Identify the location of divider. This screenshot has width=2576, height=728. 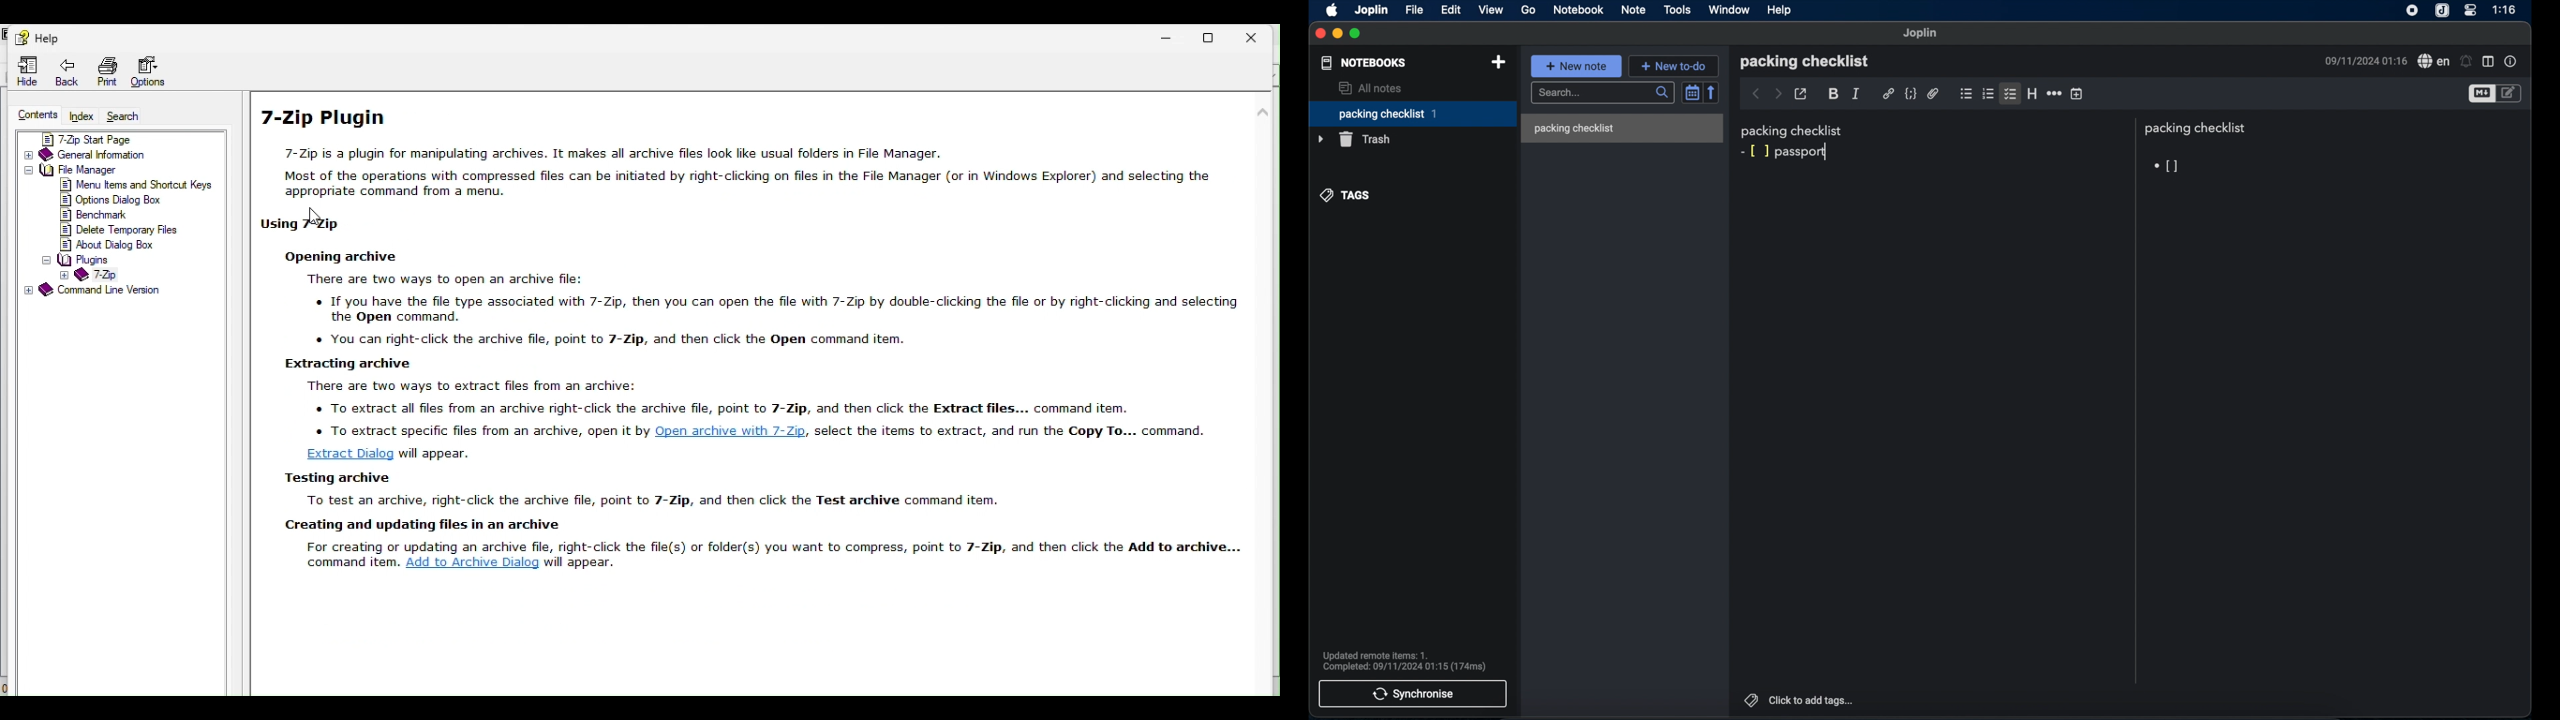
(2134, 401).